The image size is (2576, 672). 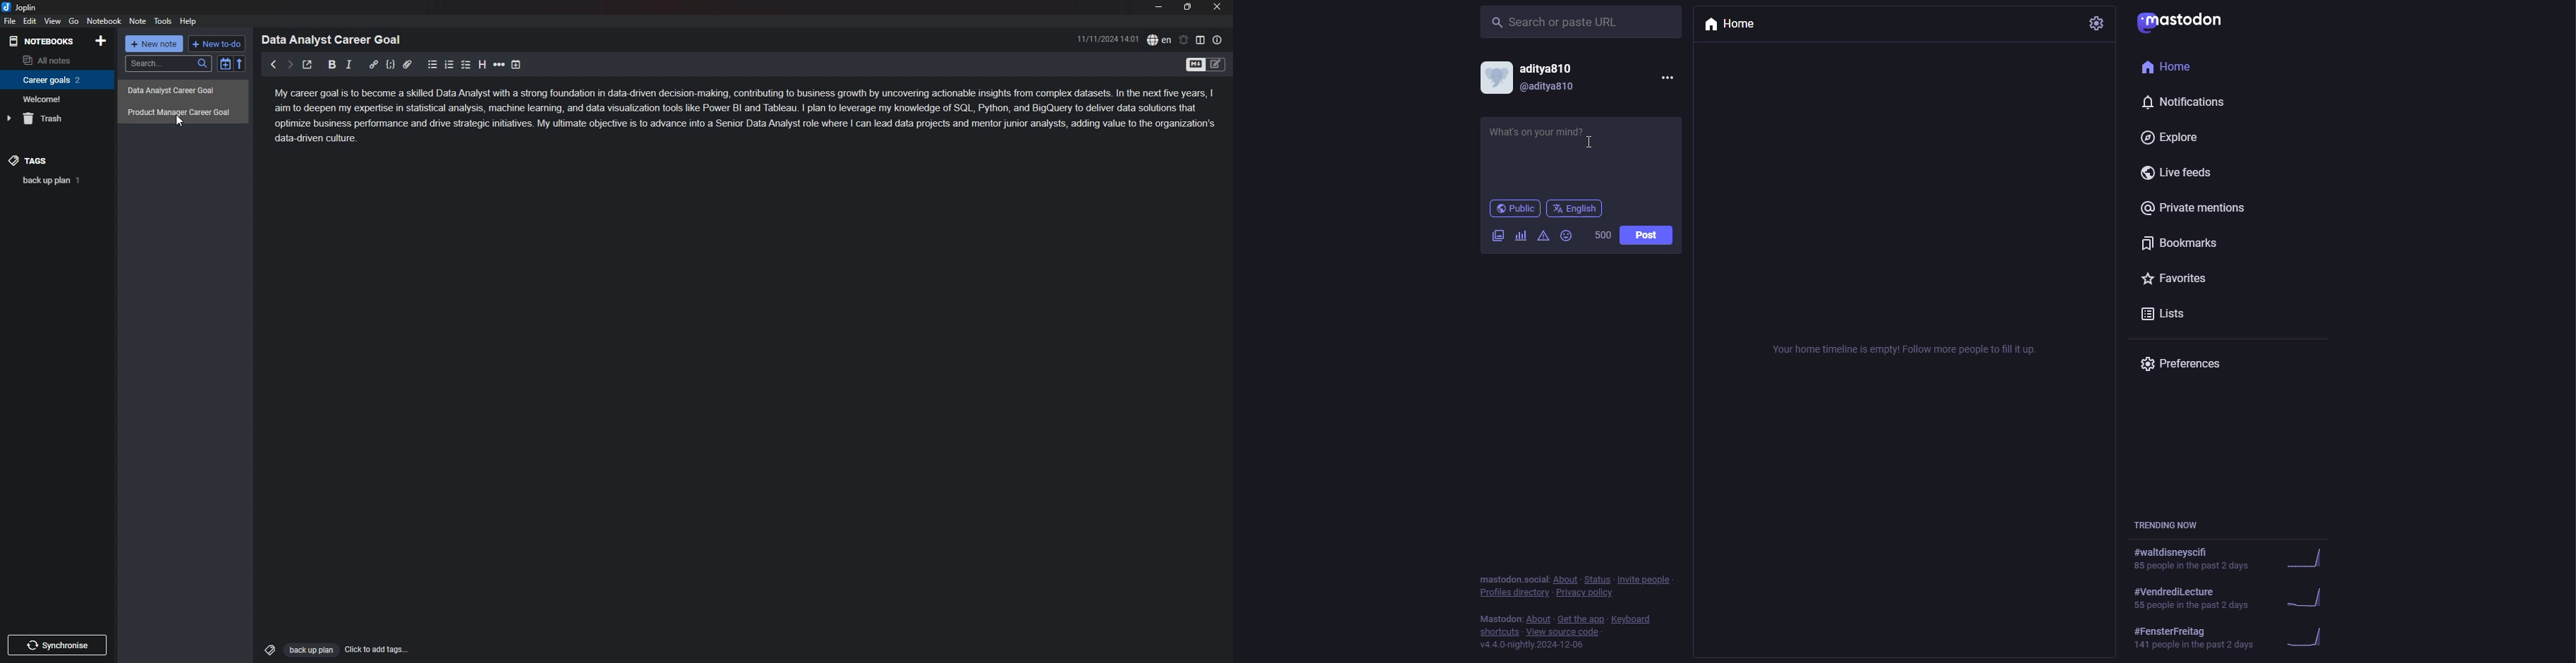 I want to click on italic, so click(x=349, y=65).